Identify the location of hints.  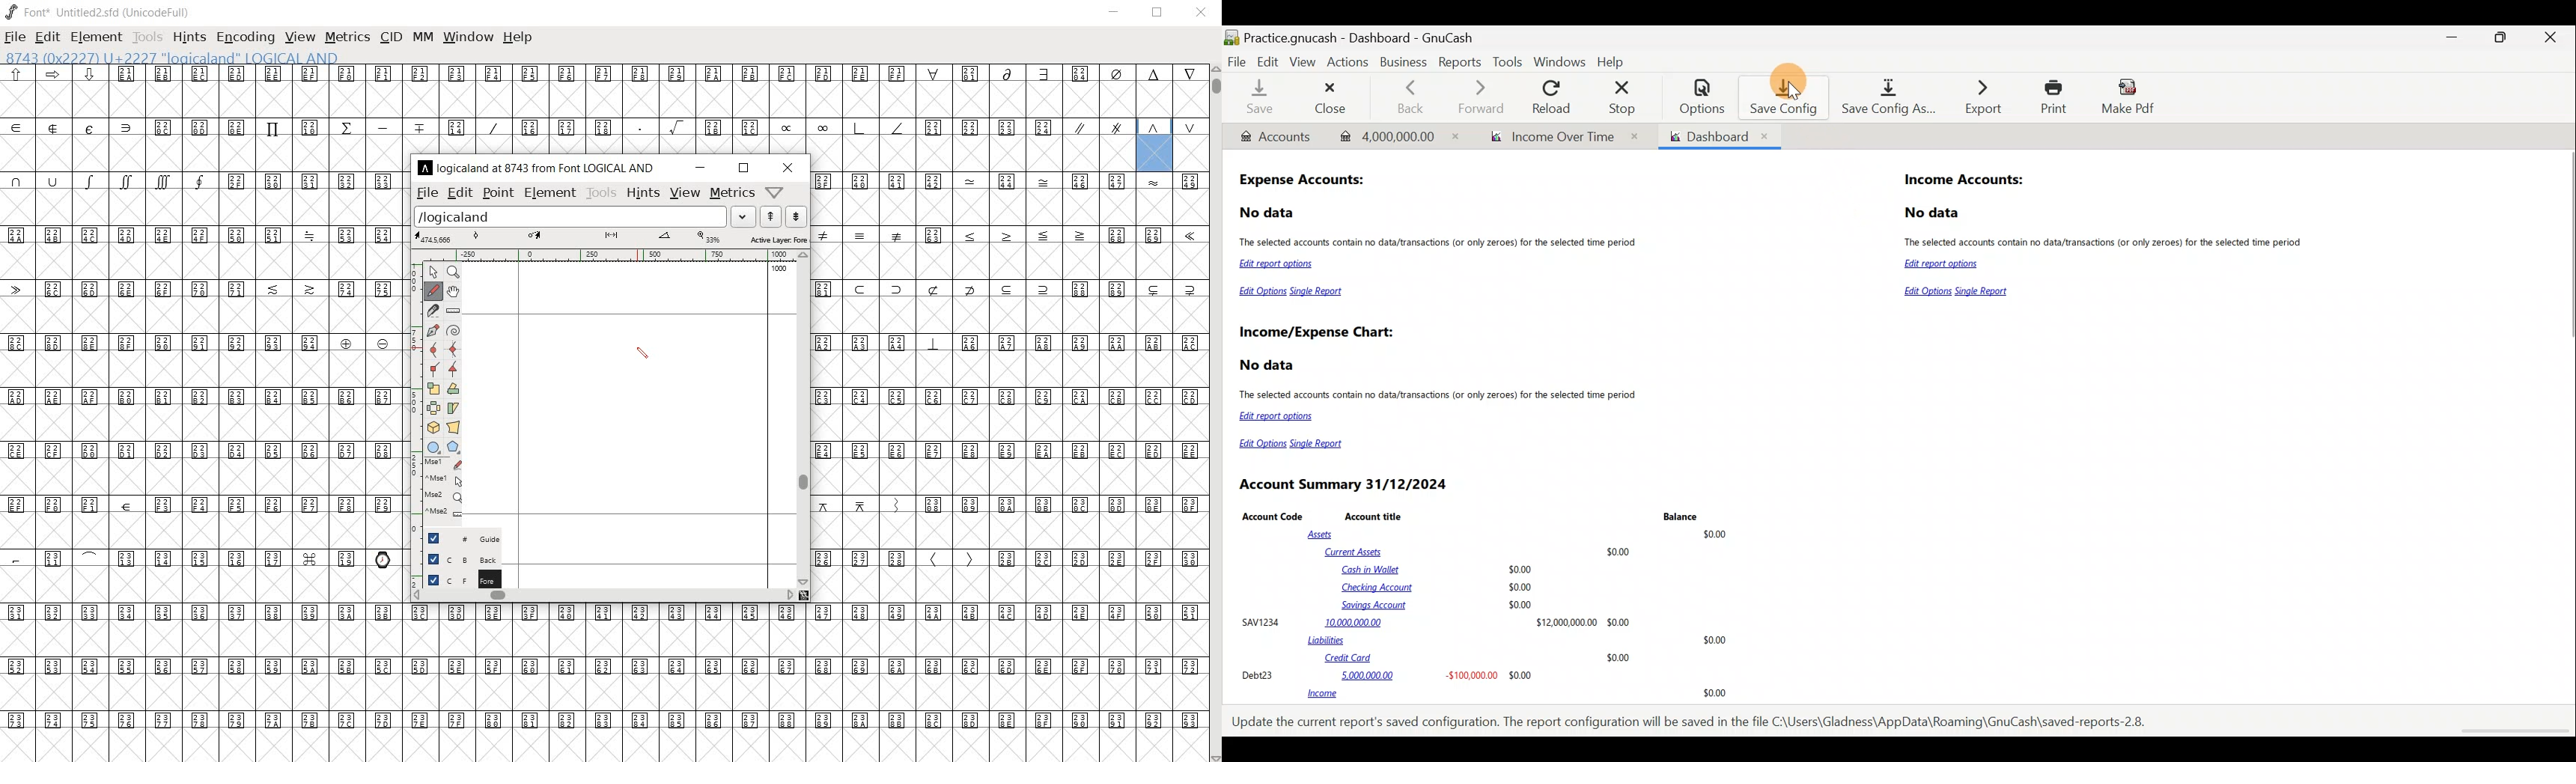
(642, 195).